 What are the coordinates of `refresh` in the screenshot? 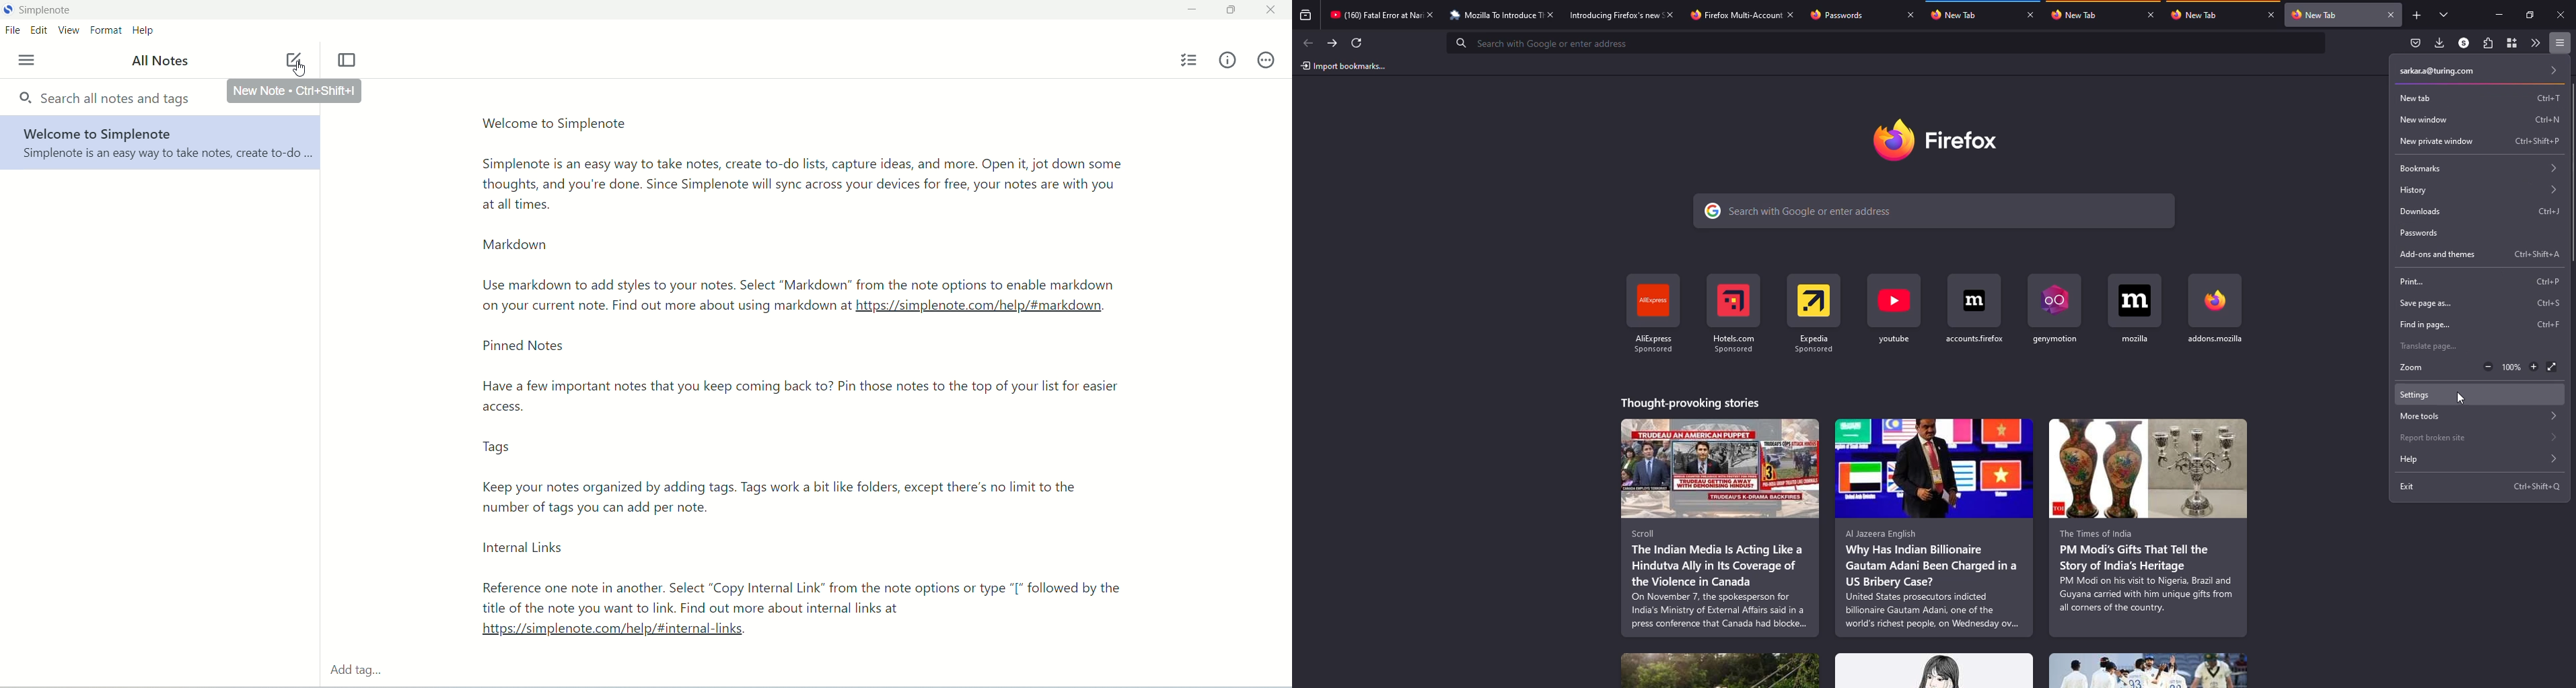 It's located at (1359, 43).